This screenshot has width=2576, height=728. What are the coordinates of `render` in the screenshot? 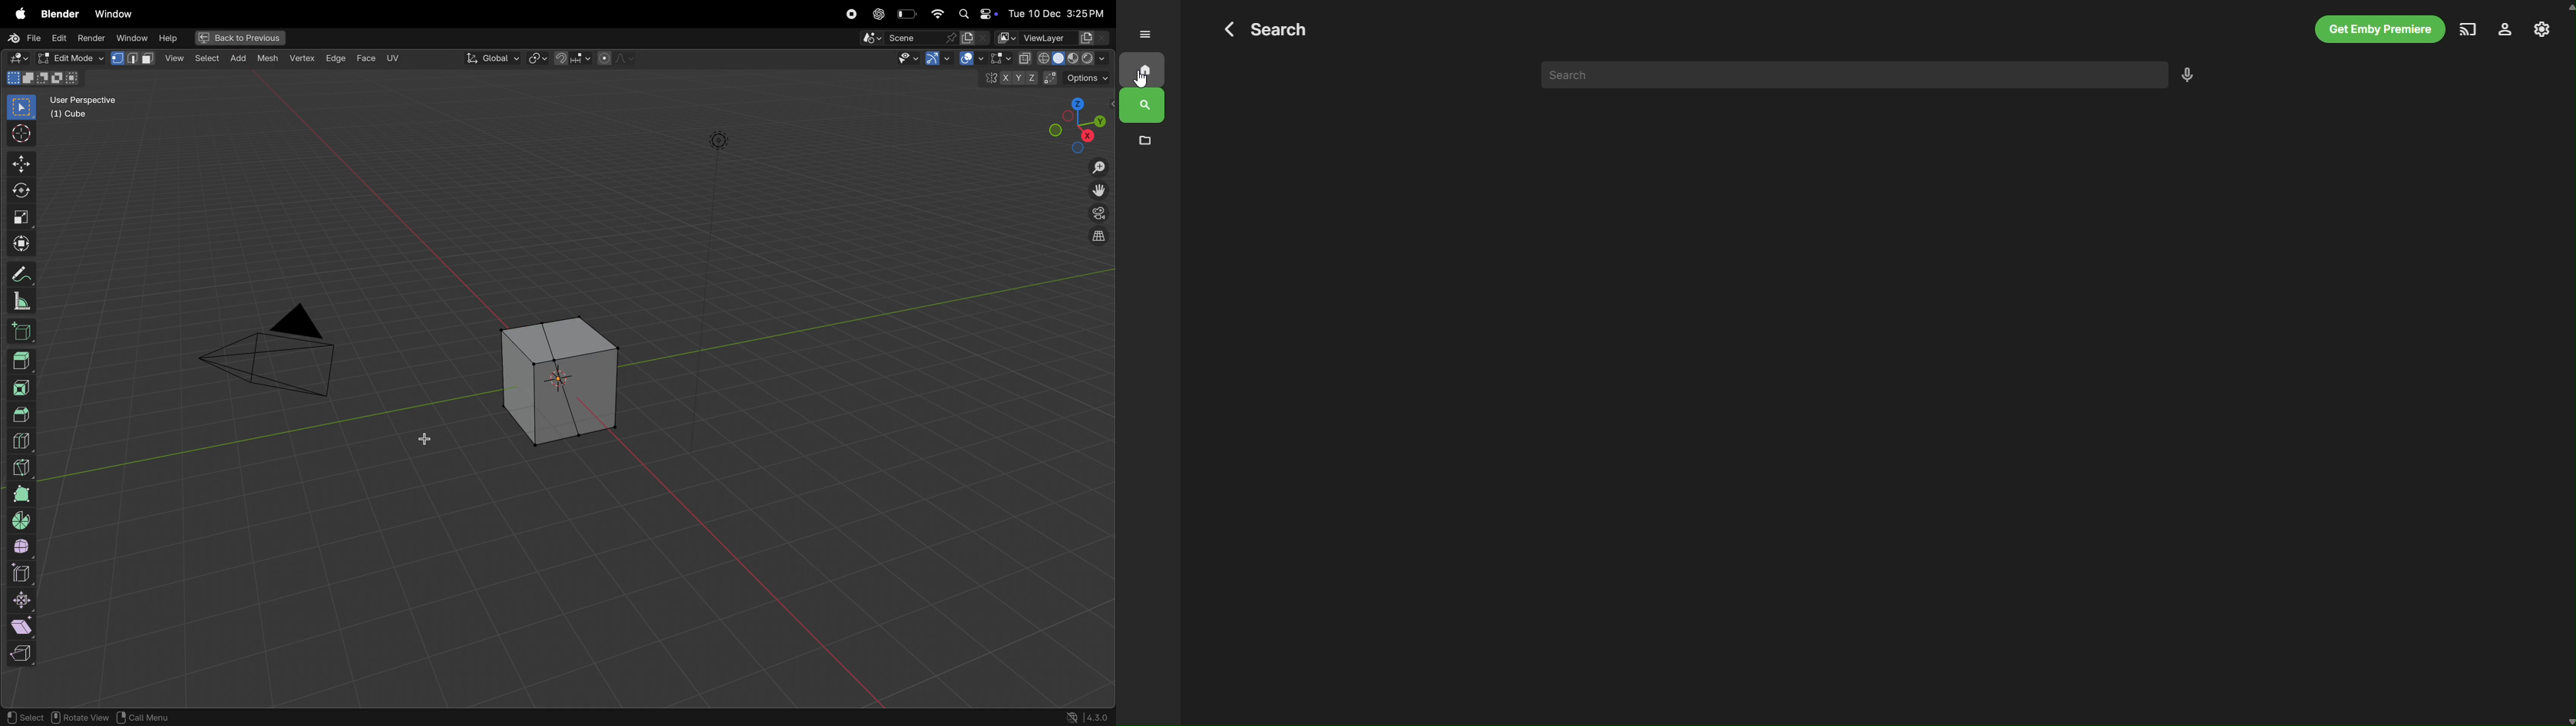 It's located at (92, 37).